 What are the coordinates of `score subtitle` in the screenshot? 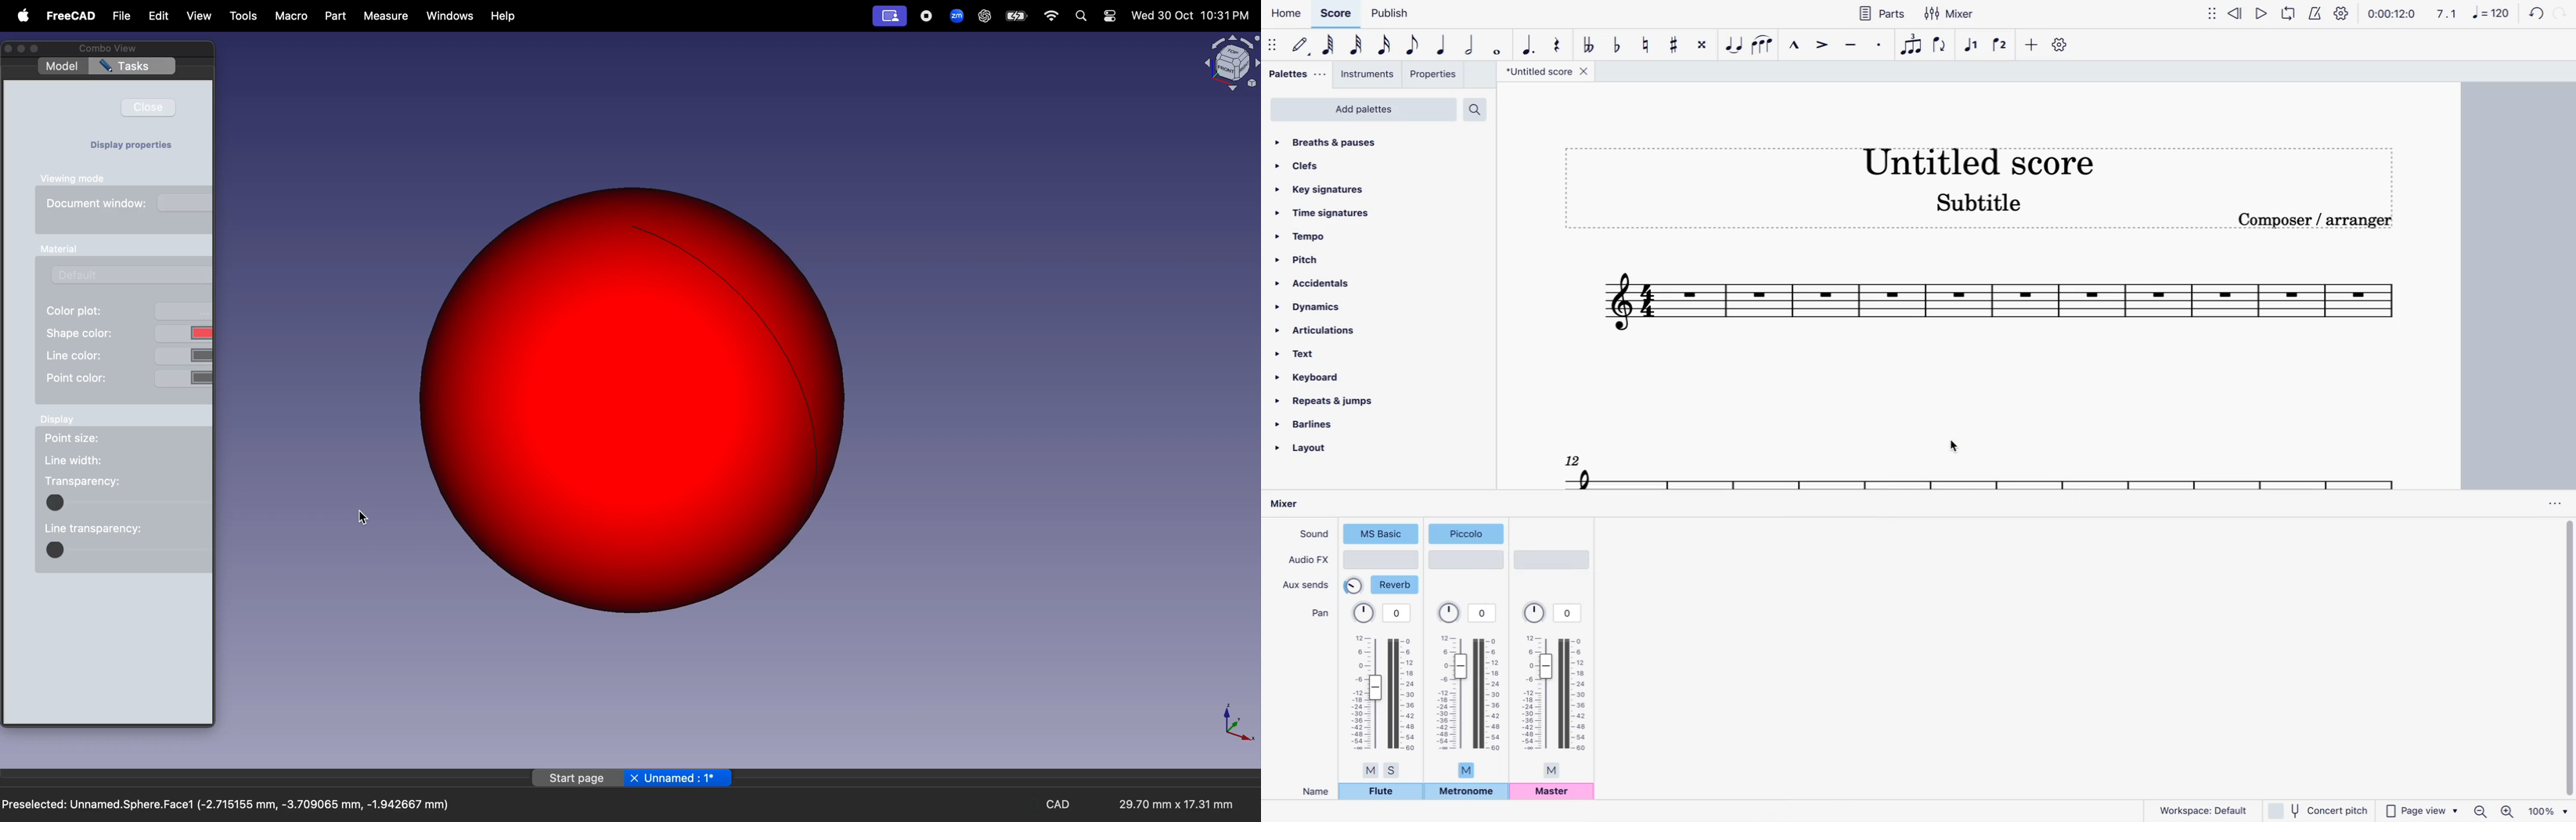 It's located at (1987, 203).